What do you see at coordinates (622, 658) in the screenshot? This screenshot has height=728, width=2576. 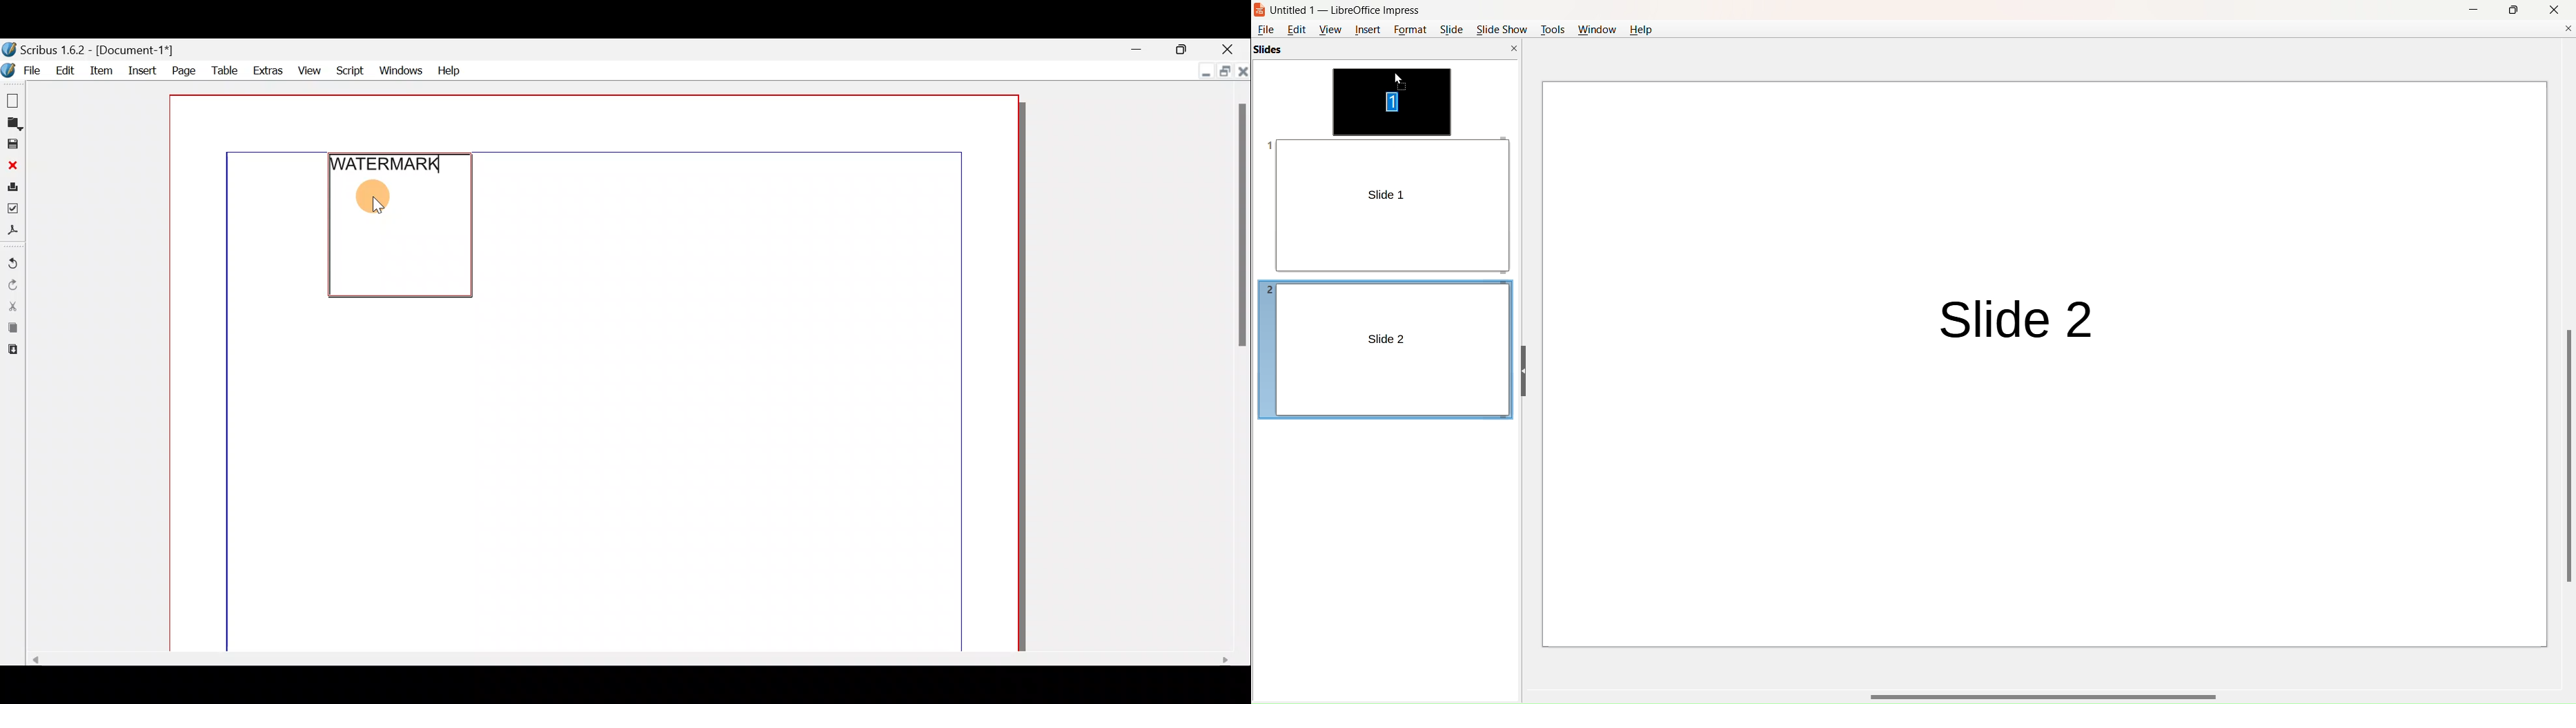 I see `Scroll bar` at bounding box center [622, 658].